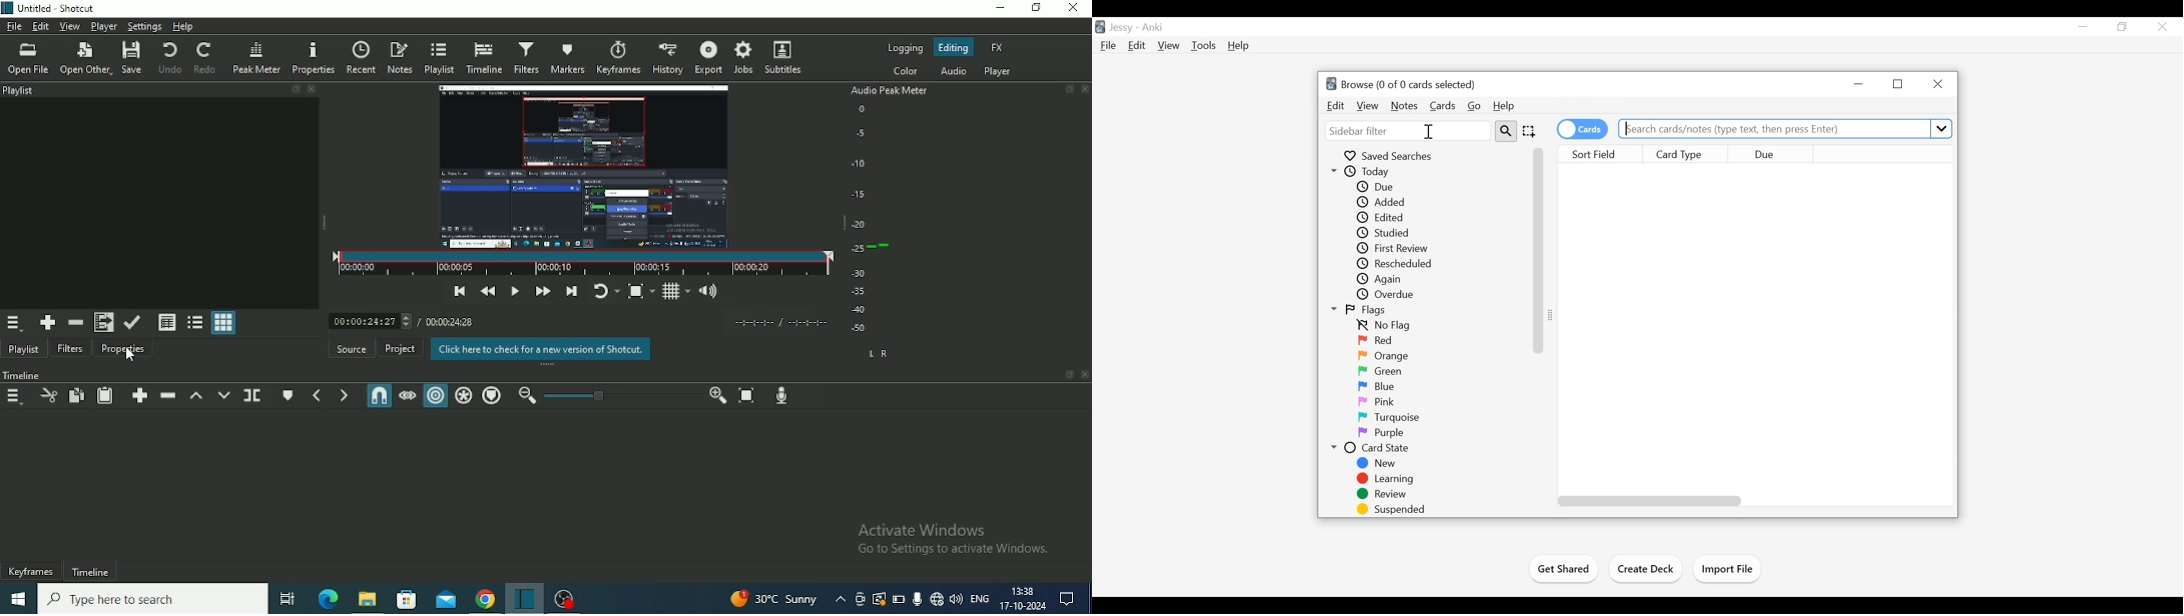  Describe the element at coordinates (23, 375) in the screenshot. I see `Timeline` at that location.